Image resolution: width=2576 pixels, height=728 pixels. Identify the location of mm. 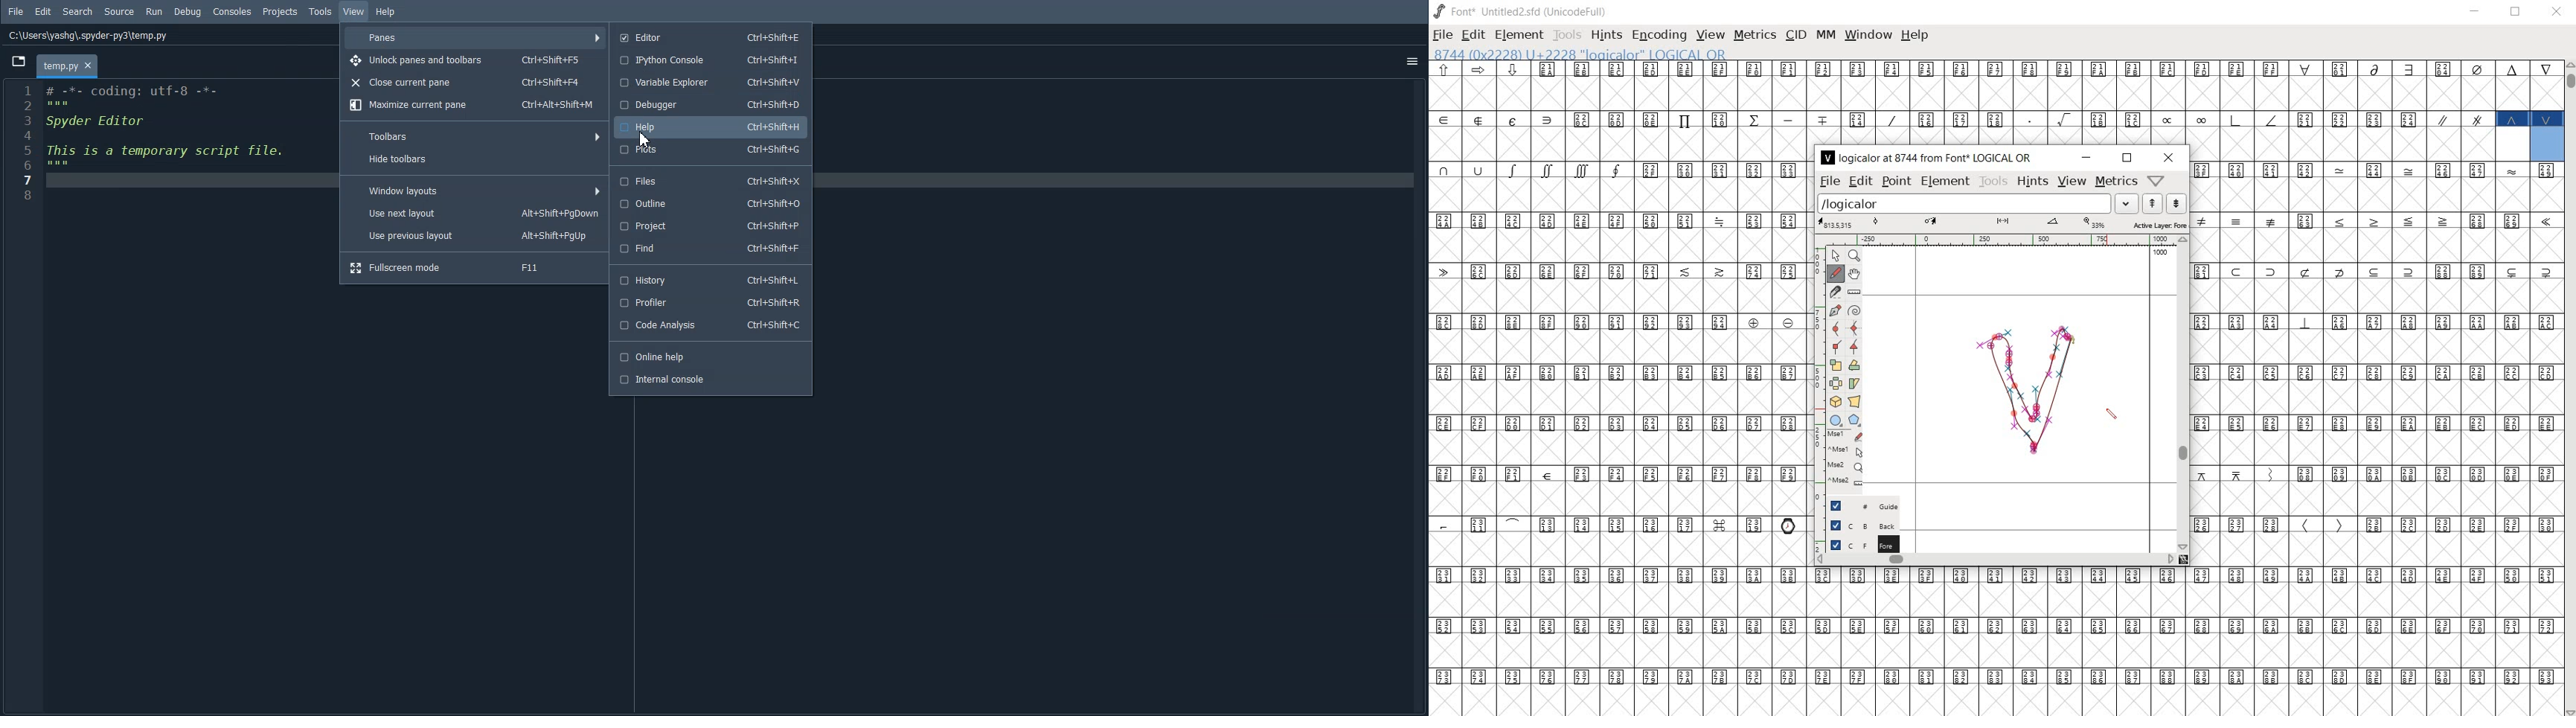
(1824, 34).